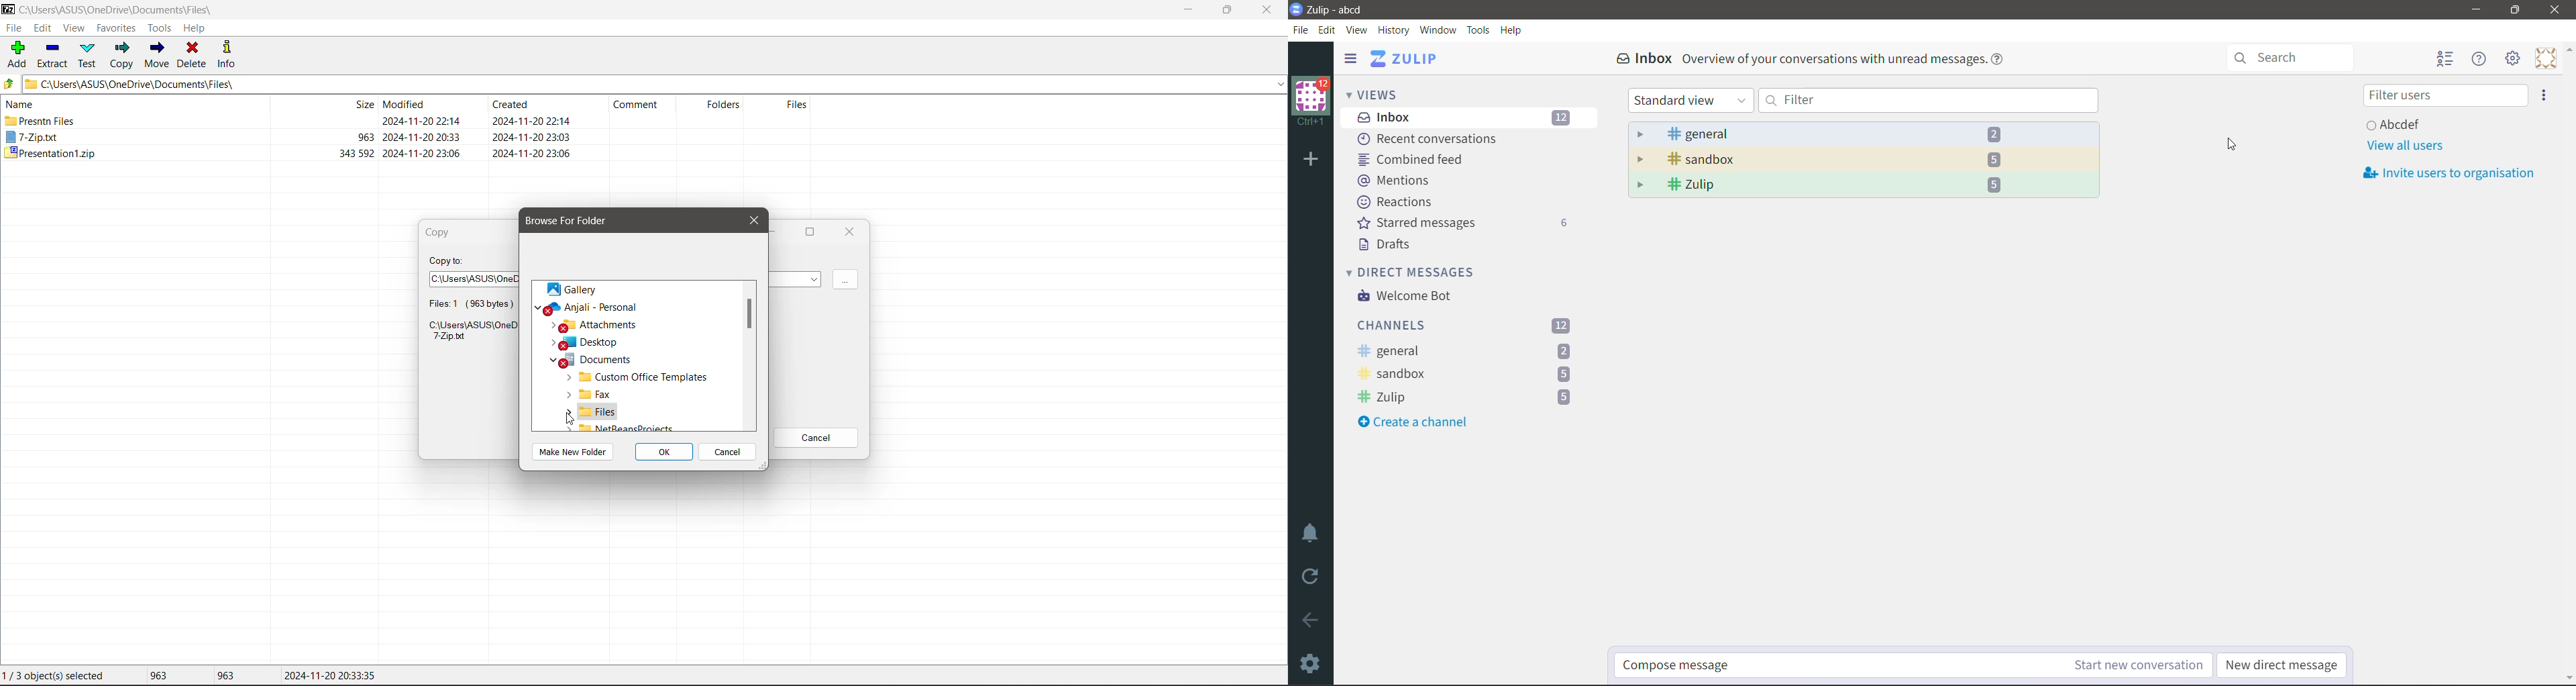 The width and height of the screenshot is (2576, 700). Describe the element at coordinates (1466, 351) in the screenshot. I see `general -unread messages count` at that location.